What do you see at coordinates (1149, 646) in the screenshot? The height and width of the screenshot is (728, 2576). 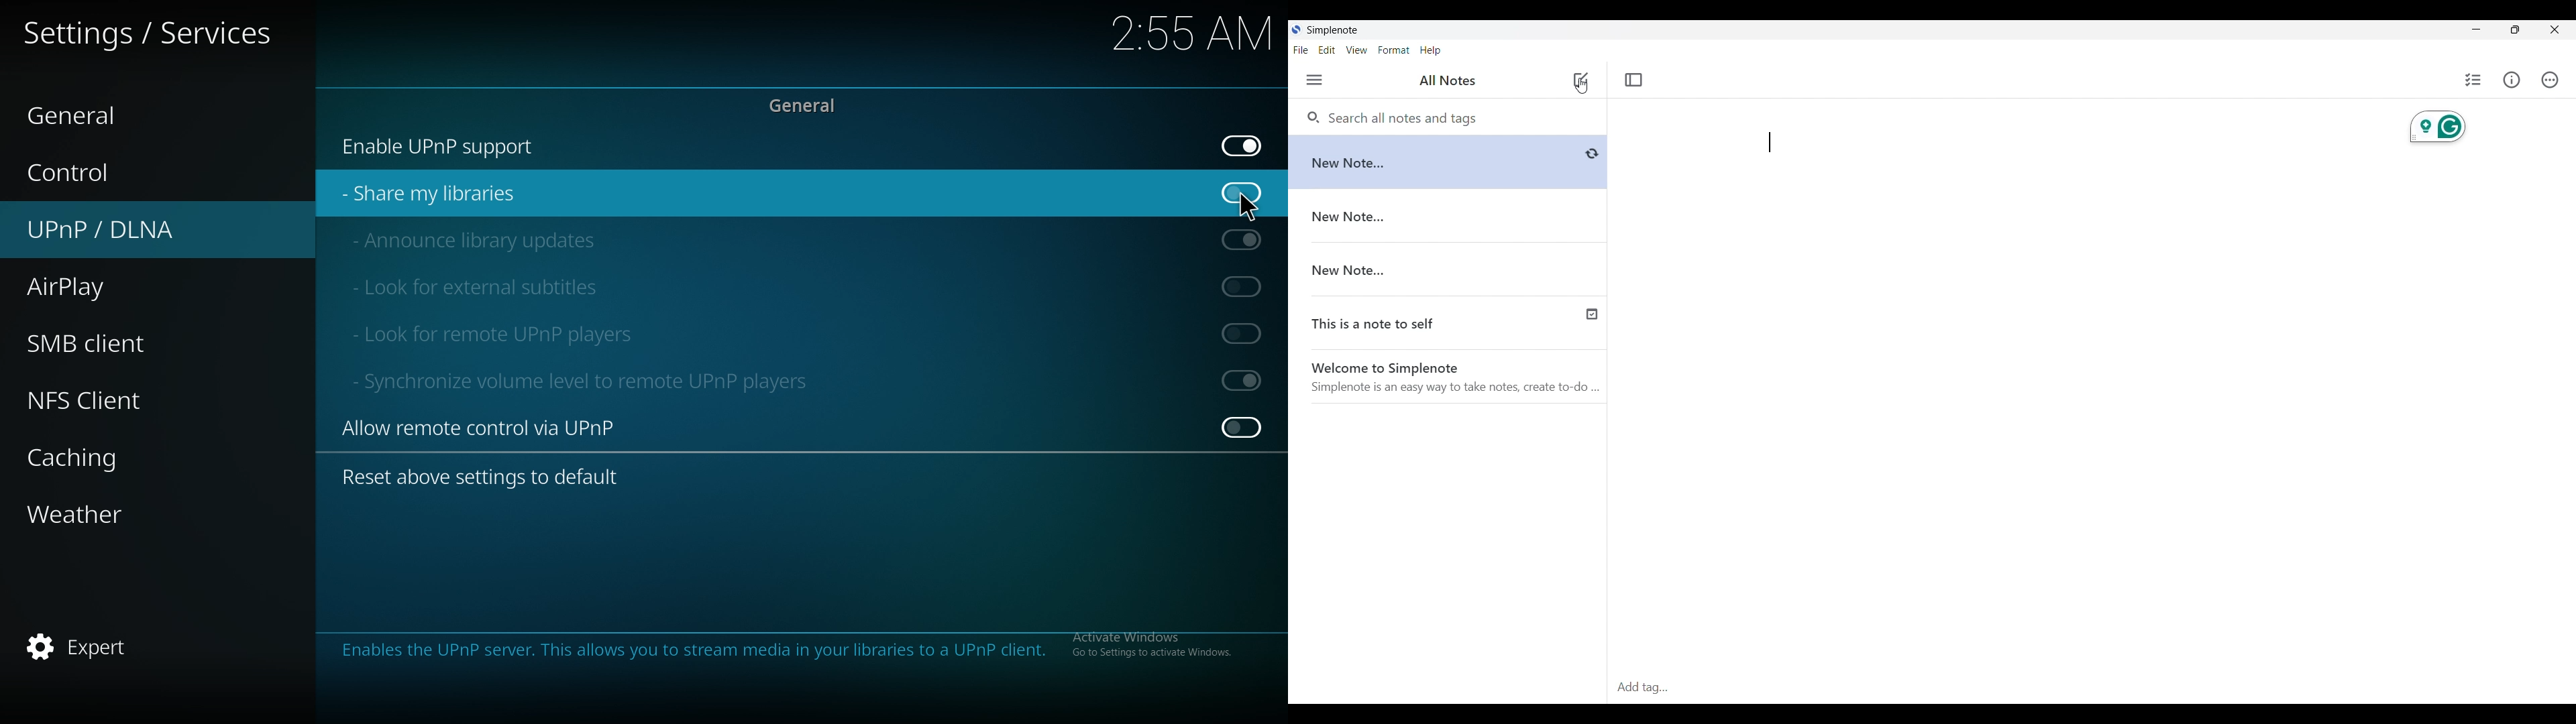 I see `Activate Windows, Go to settings to activate windows` at bounding box center [1149, 646].